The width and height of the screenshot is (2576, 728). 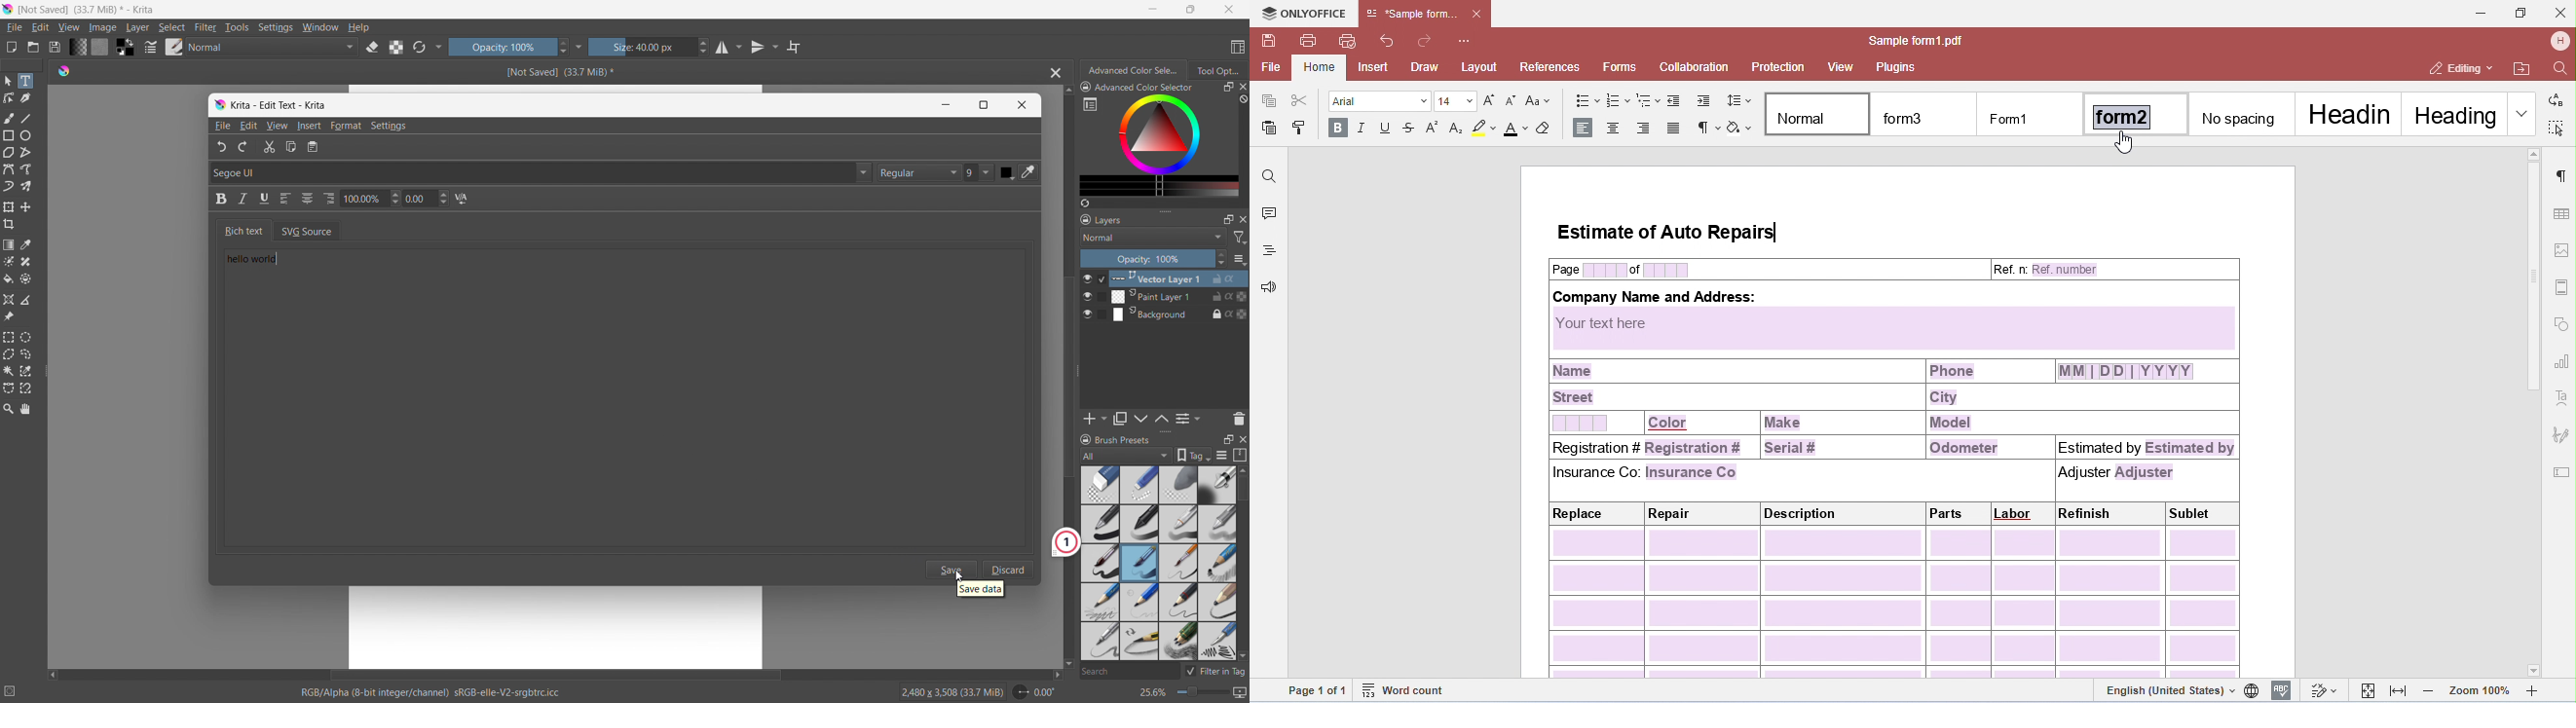 What do you see at coordinates (1180, 602) in the screenshot?
I see `small tip pencil` at bounding box center [1180, 602].